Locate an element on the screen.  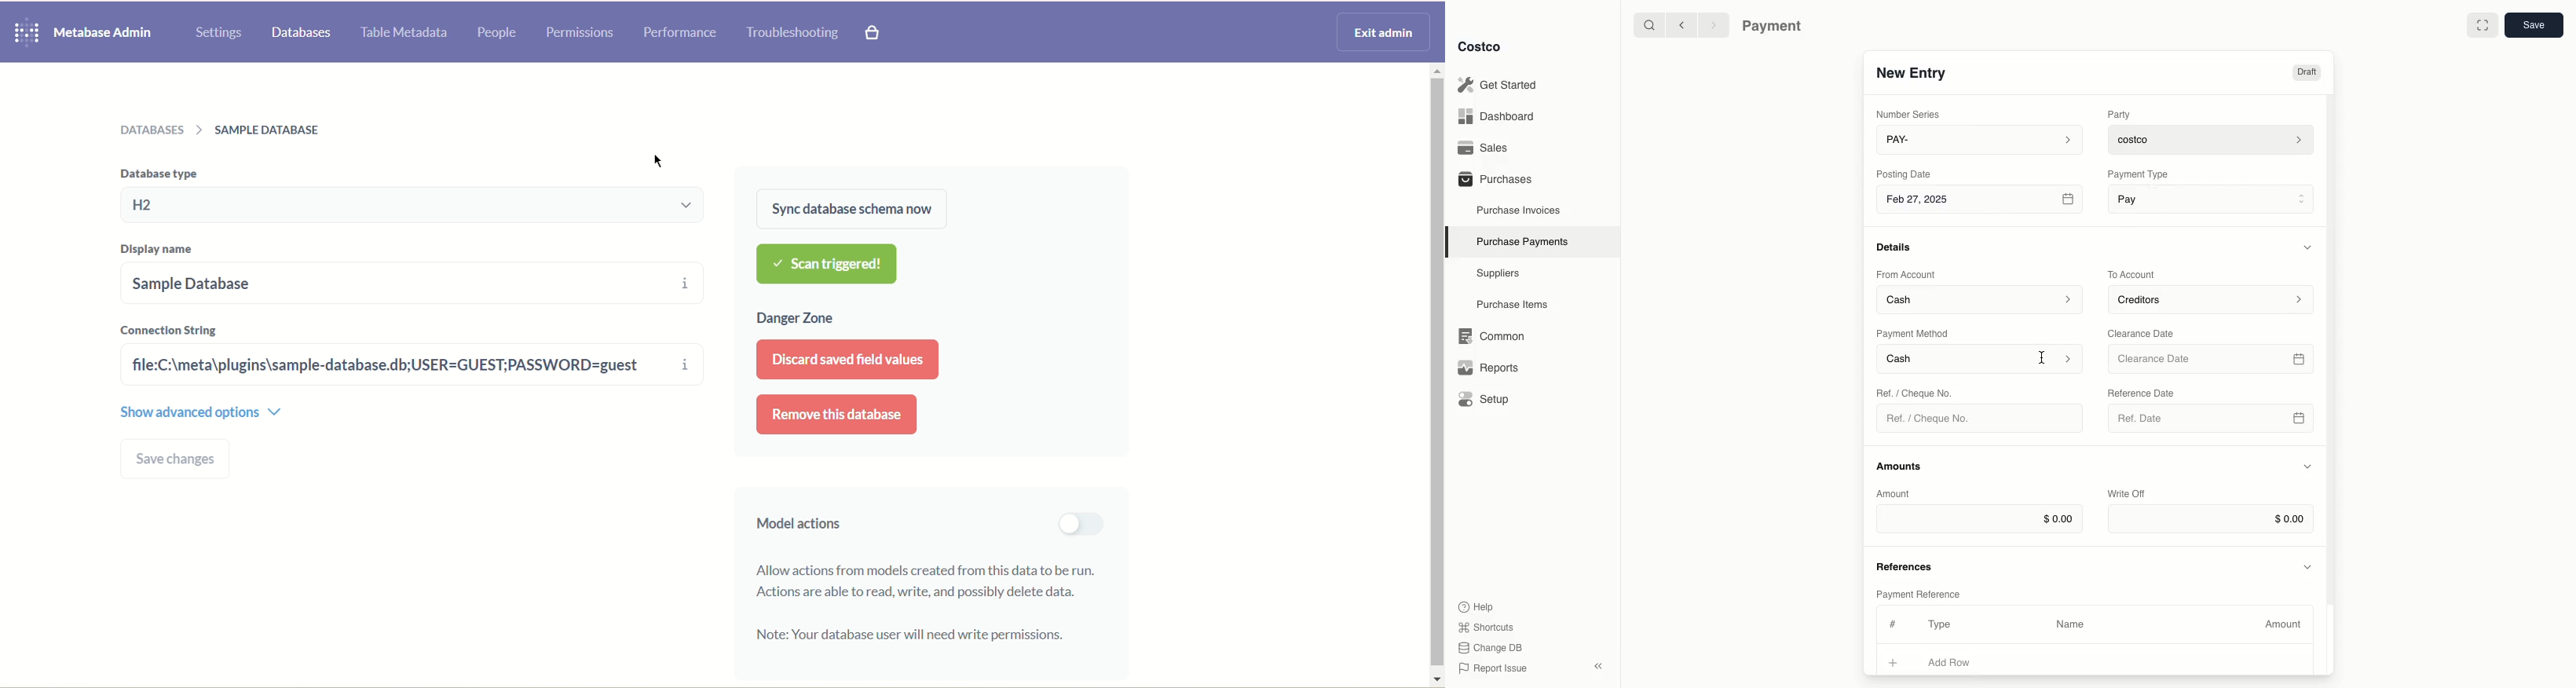
Hide is located at coordinates (2310, 247).